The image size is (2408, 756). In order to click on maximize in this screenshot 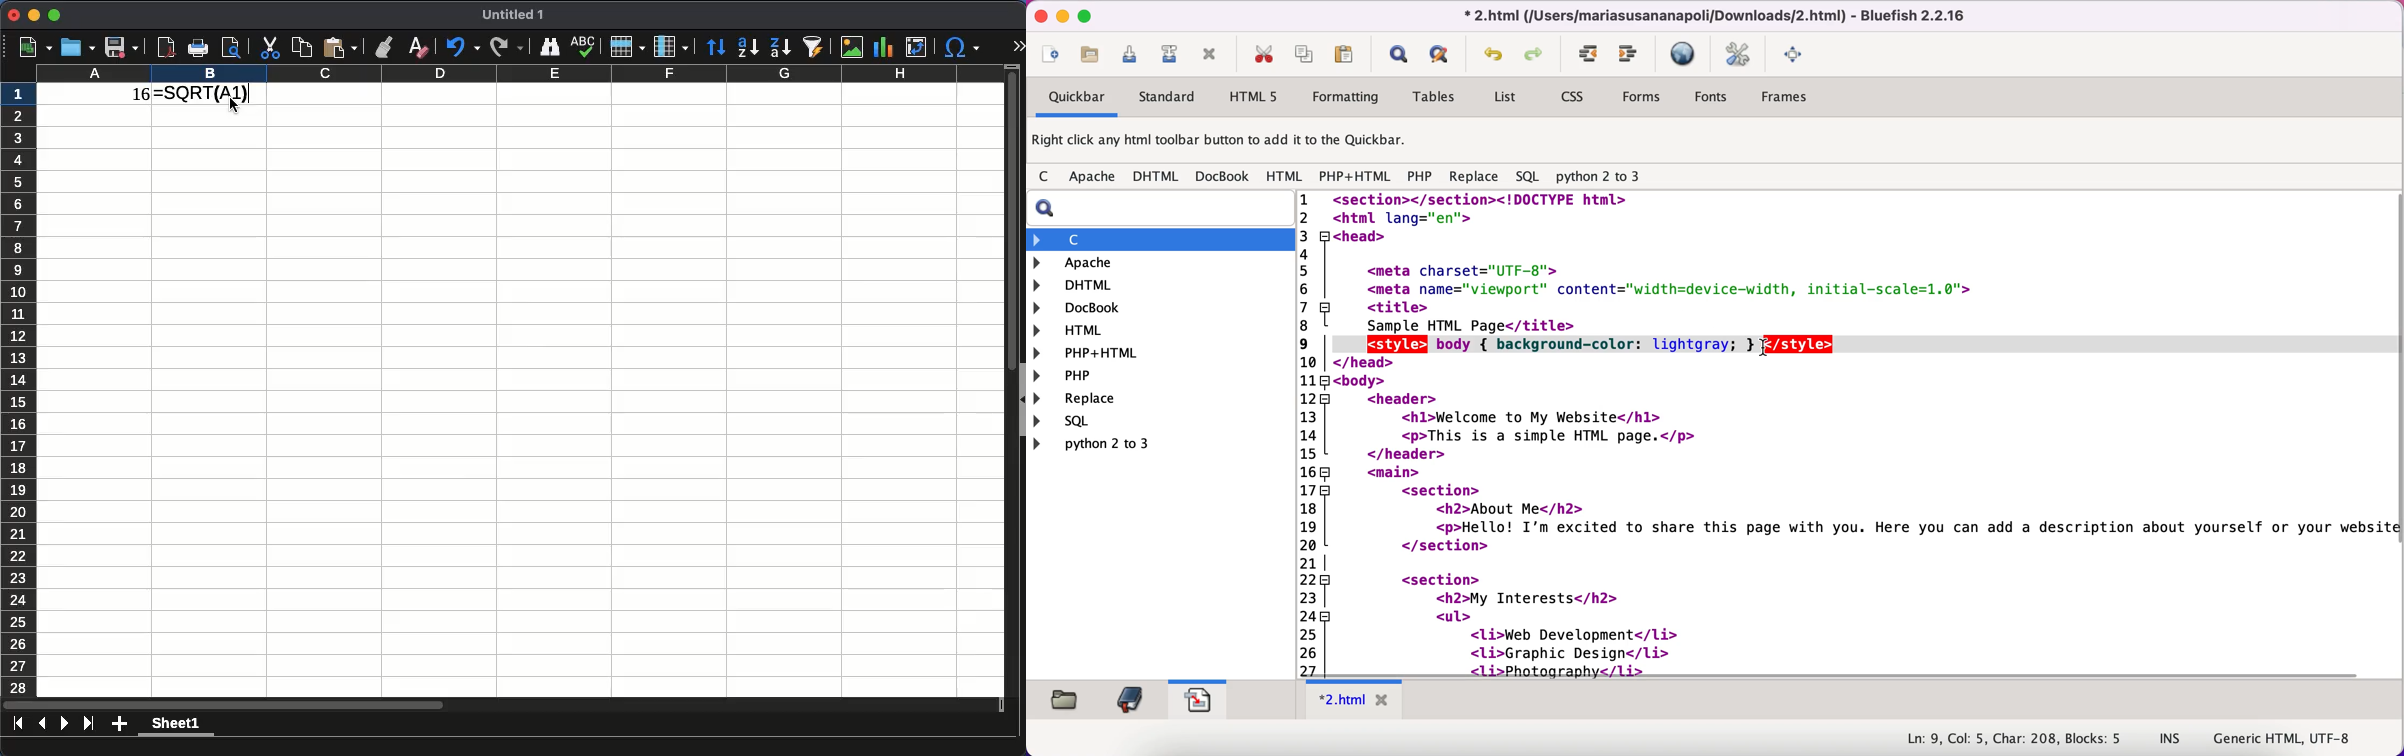, I will do `click(56, 14)`.